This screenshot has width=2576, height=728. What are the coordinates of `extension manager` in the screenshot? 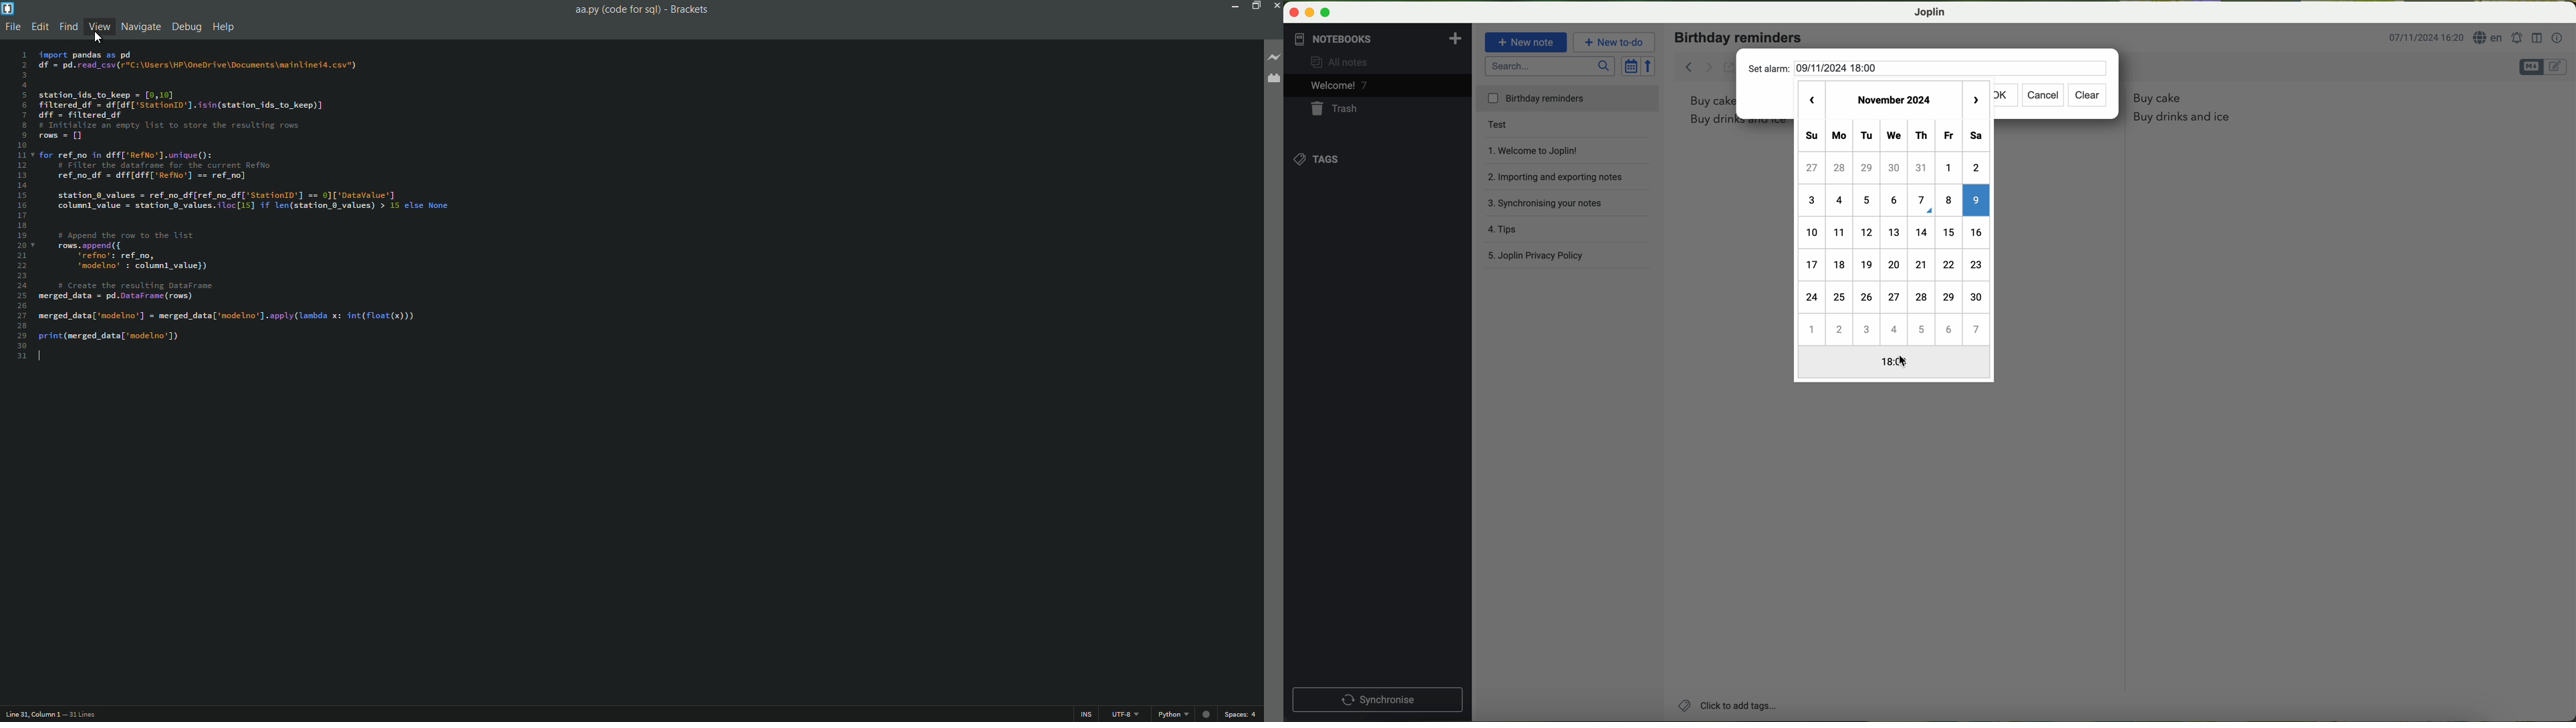 It's located at (1272, 80).